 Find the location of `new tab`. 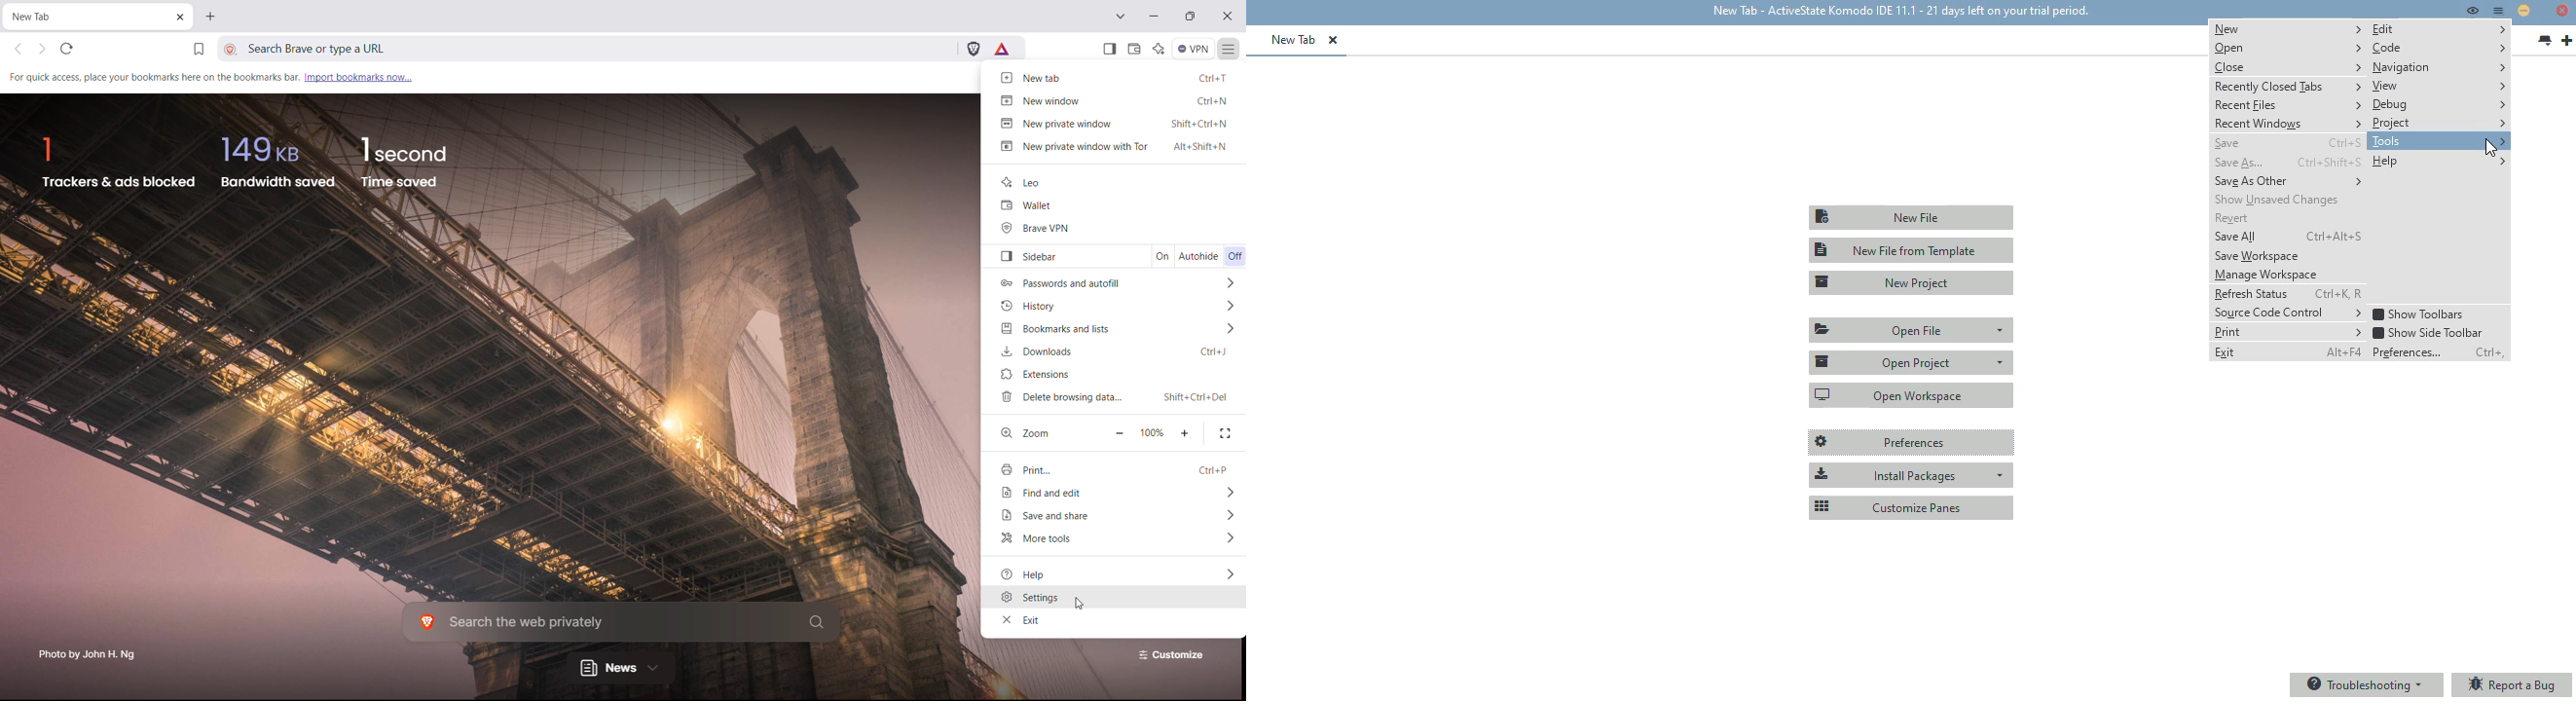

new tab is located at coordinates (1294, 39).